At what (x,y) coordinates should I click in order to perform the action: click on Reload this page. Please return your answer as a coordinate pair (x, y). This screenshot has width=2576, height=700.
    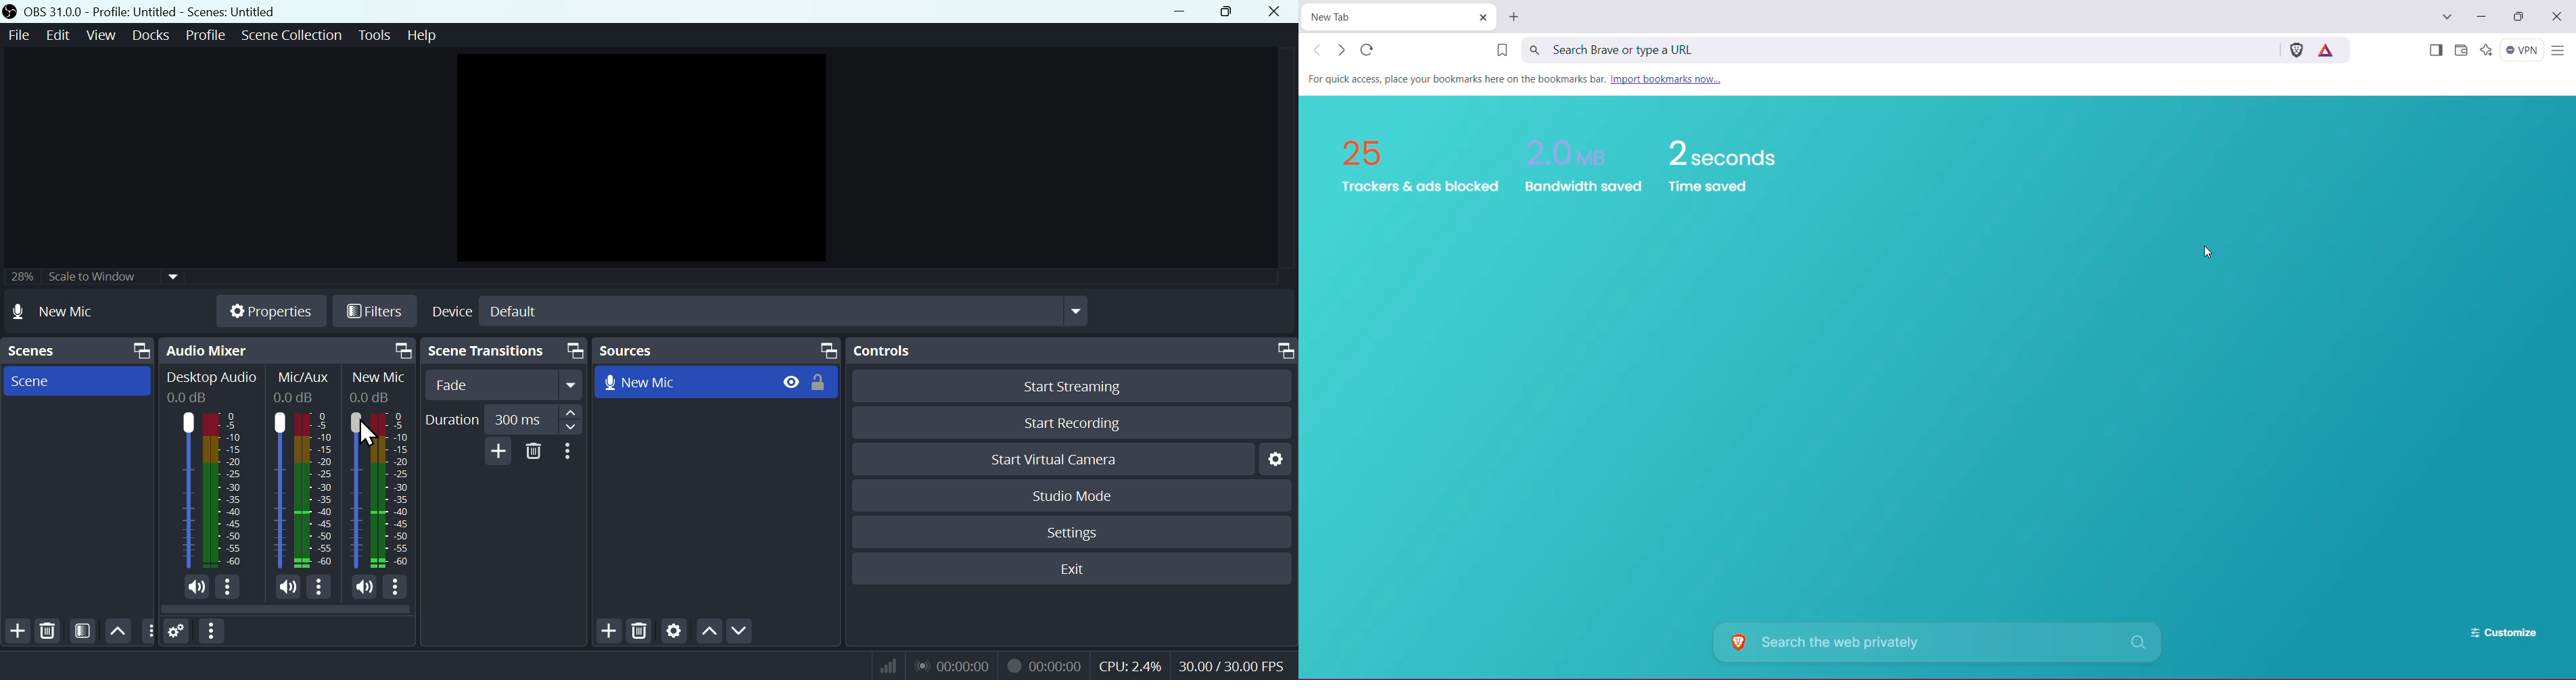
    Looking at the image, I should click on (1368, 49).